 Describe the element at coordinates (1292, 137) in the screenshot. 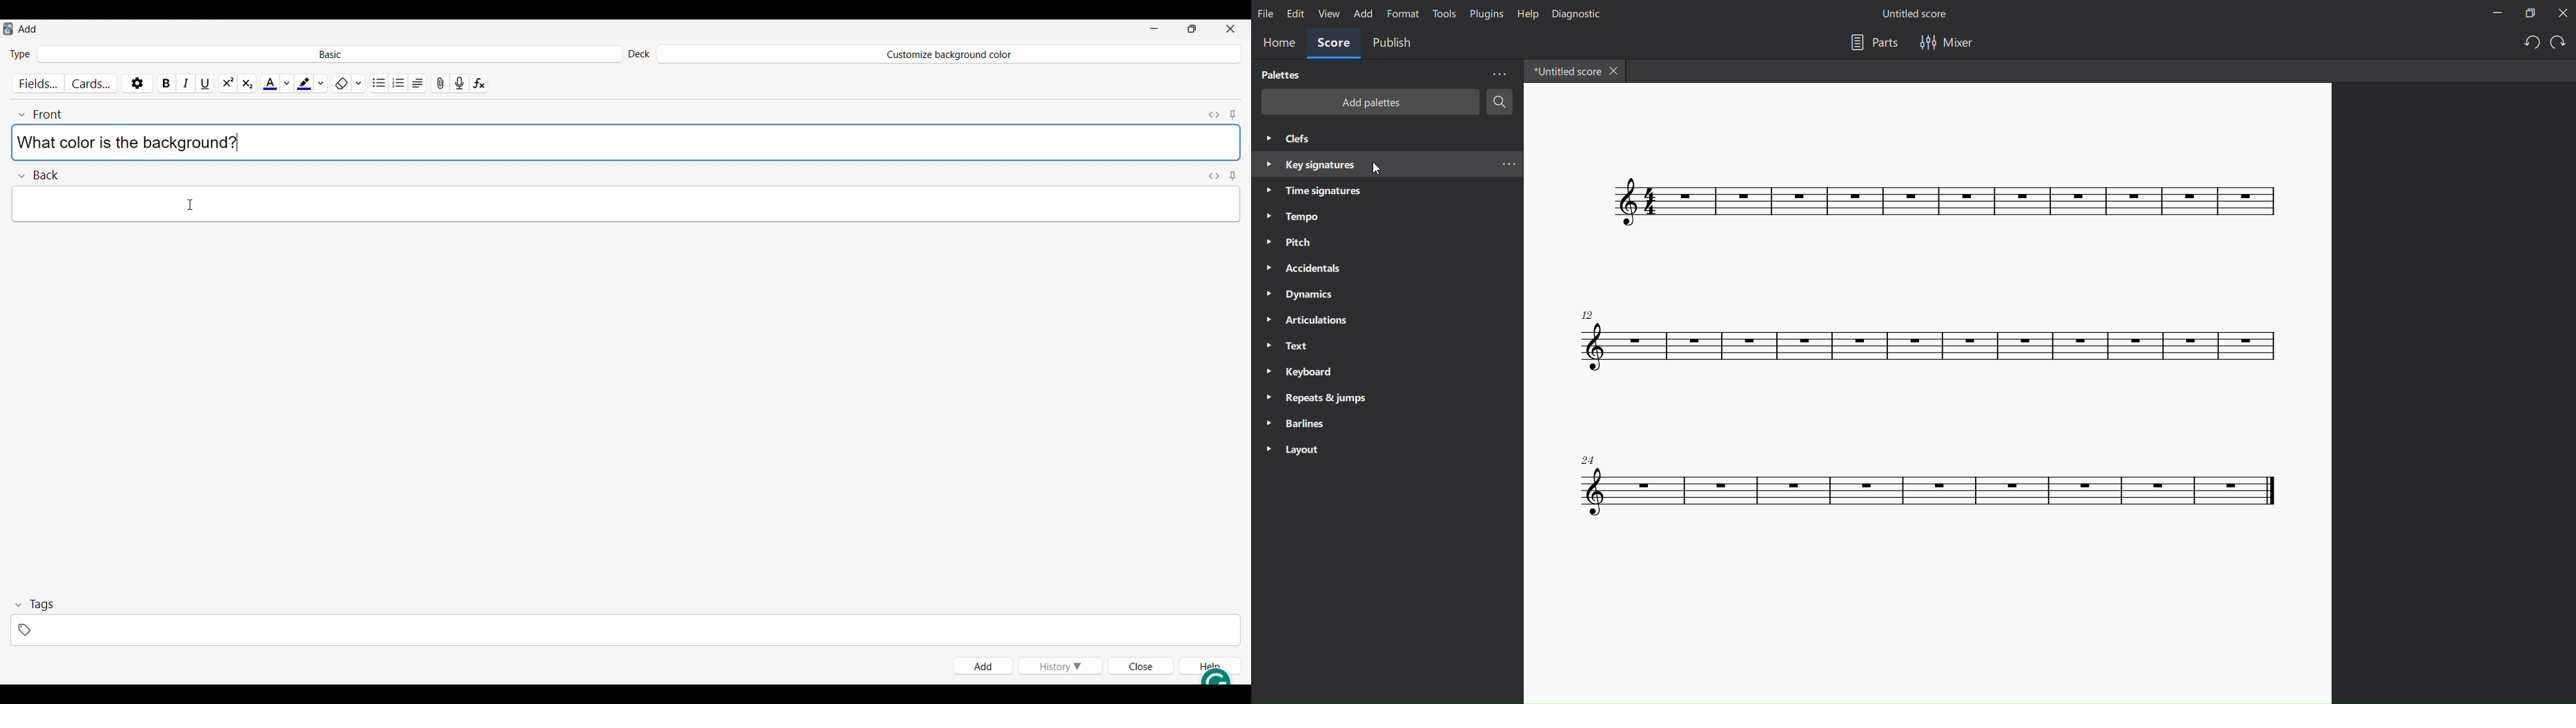

I see `clefs` at that location.